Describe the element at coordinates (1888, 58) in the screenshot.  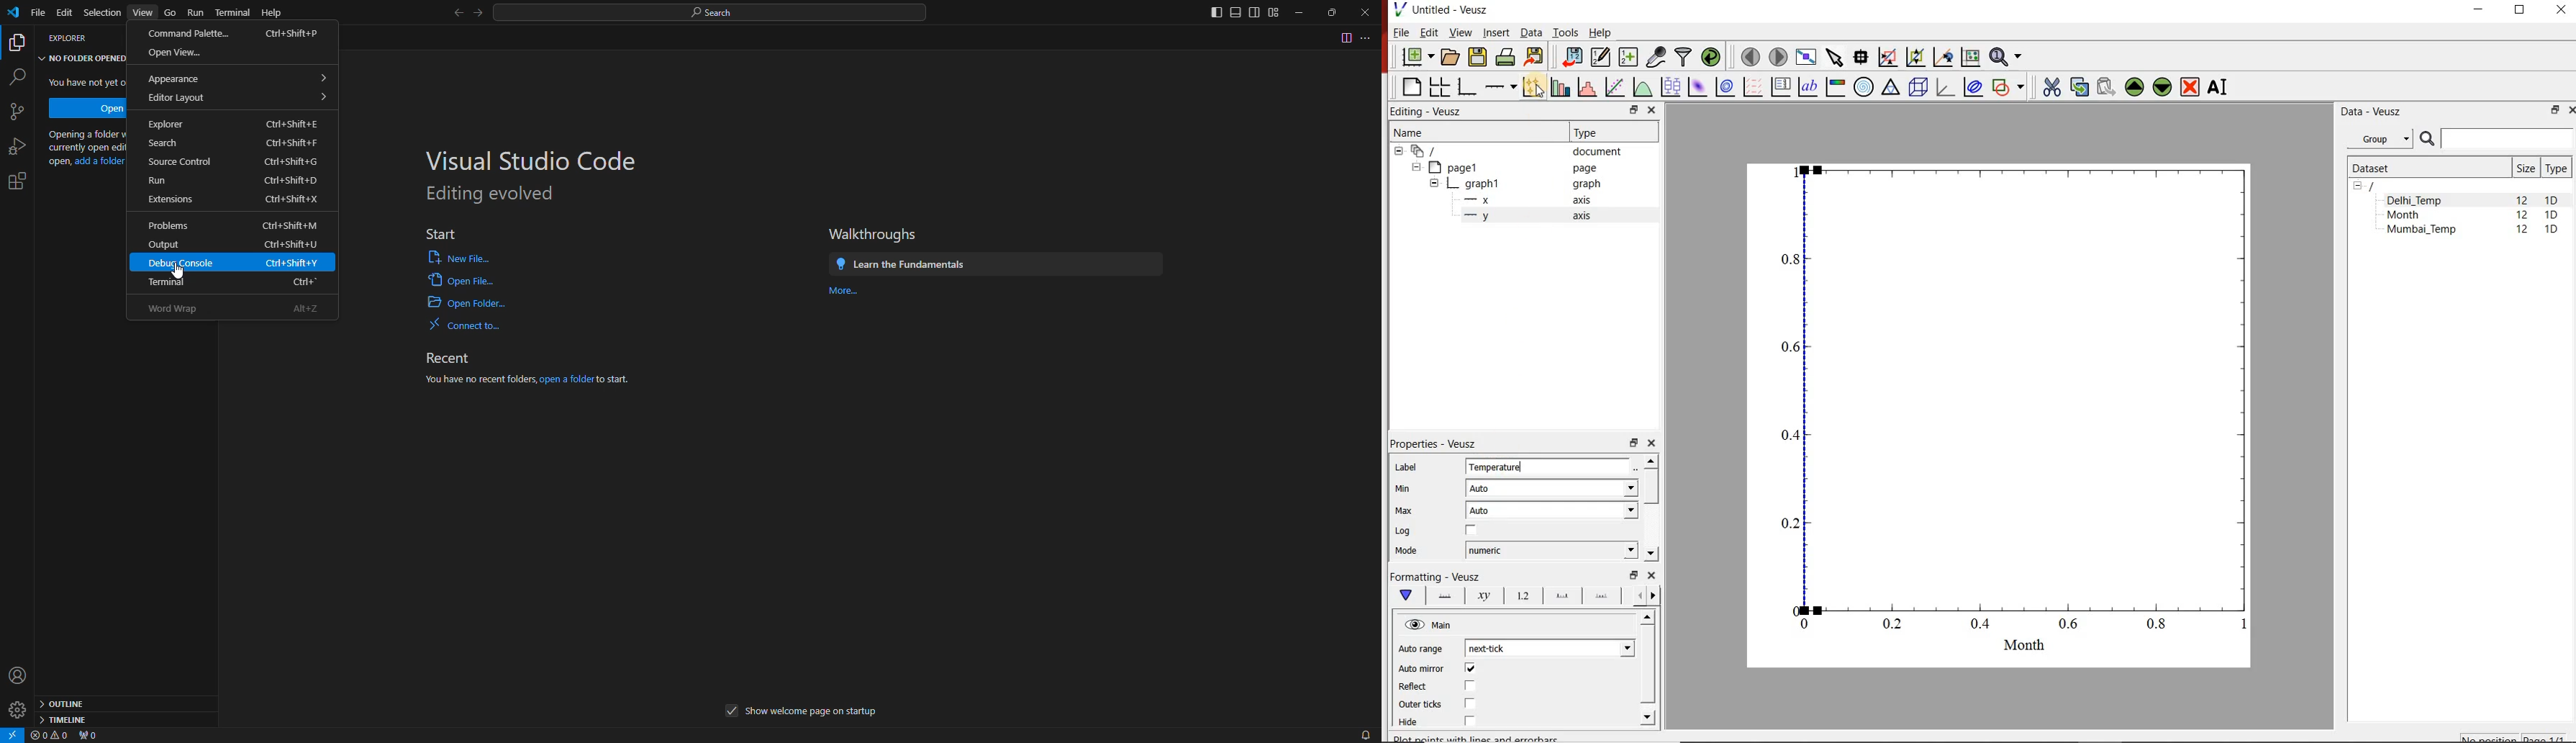
I see `click or draw a rectangle to zoom graph indexes` at that location.